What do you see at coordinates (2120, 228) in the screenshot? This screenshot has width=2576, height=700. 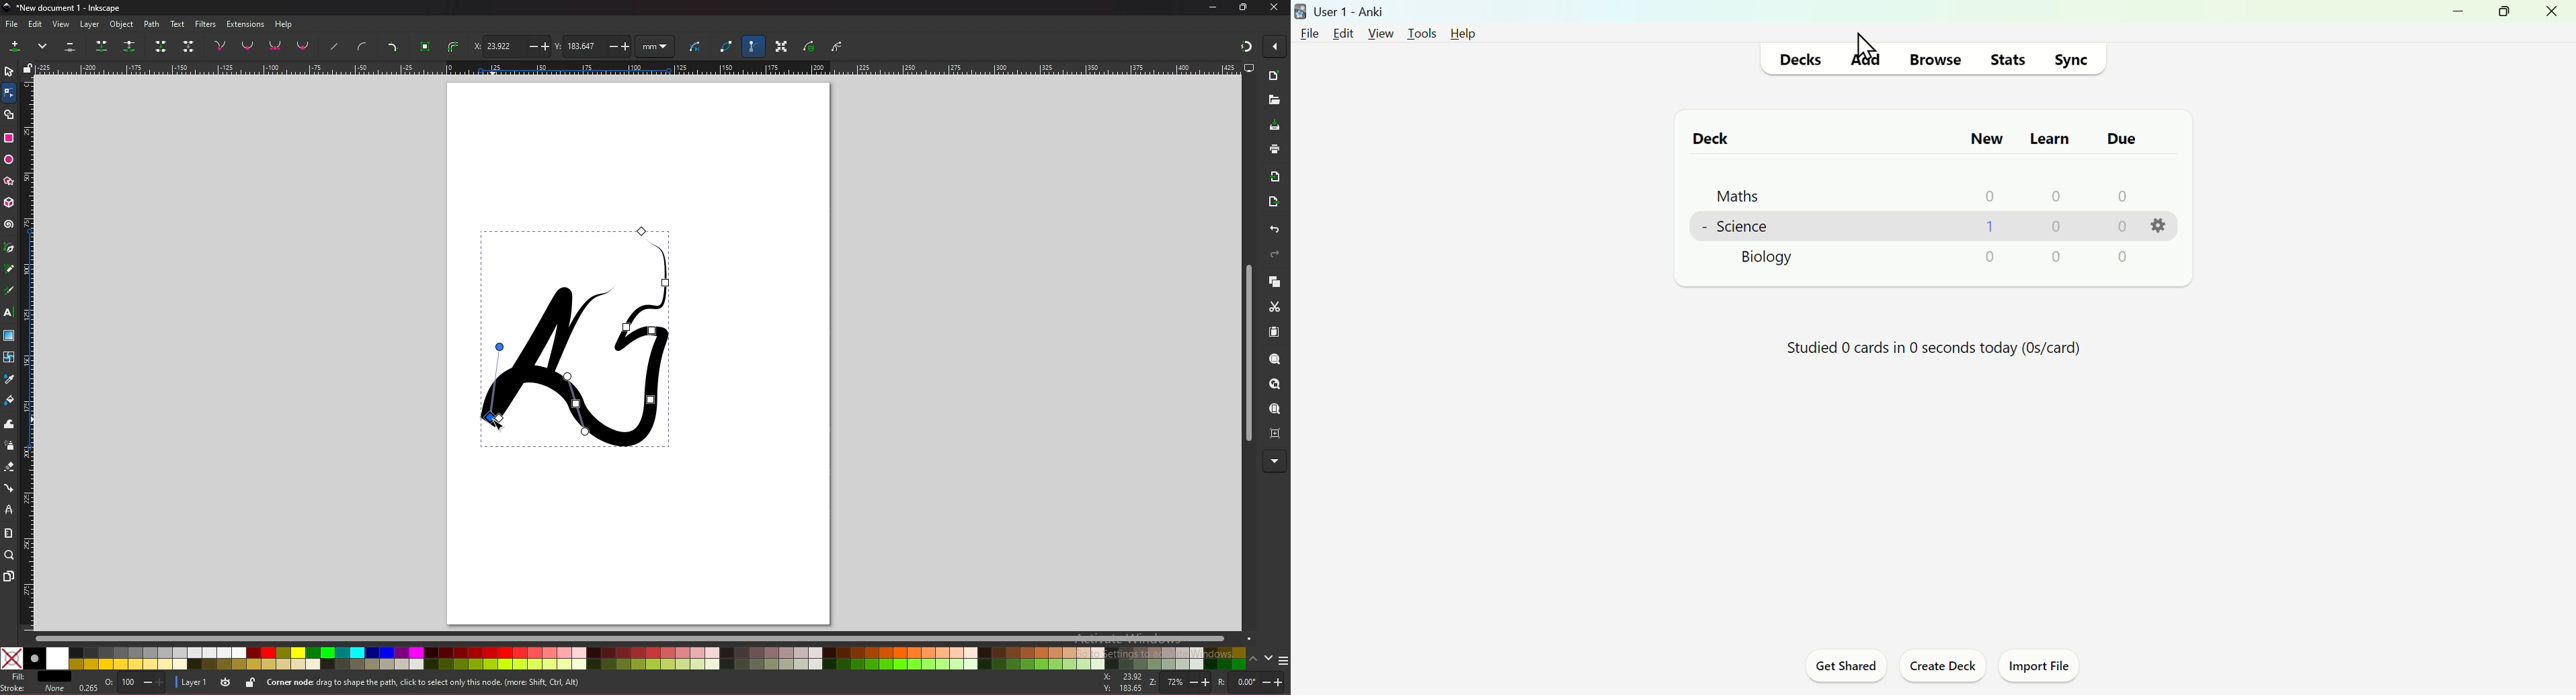 I see `0` at bounding box center [2120, 228].